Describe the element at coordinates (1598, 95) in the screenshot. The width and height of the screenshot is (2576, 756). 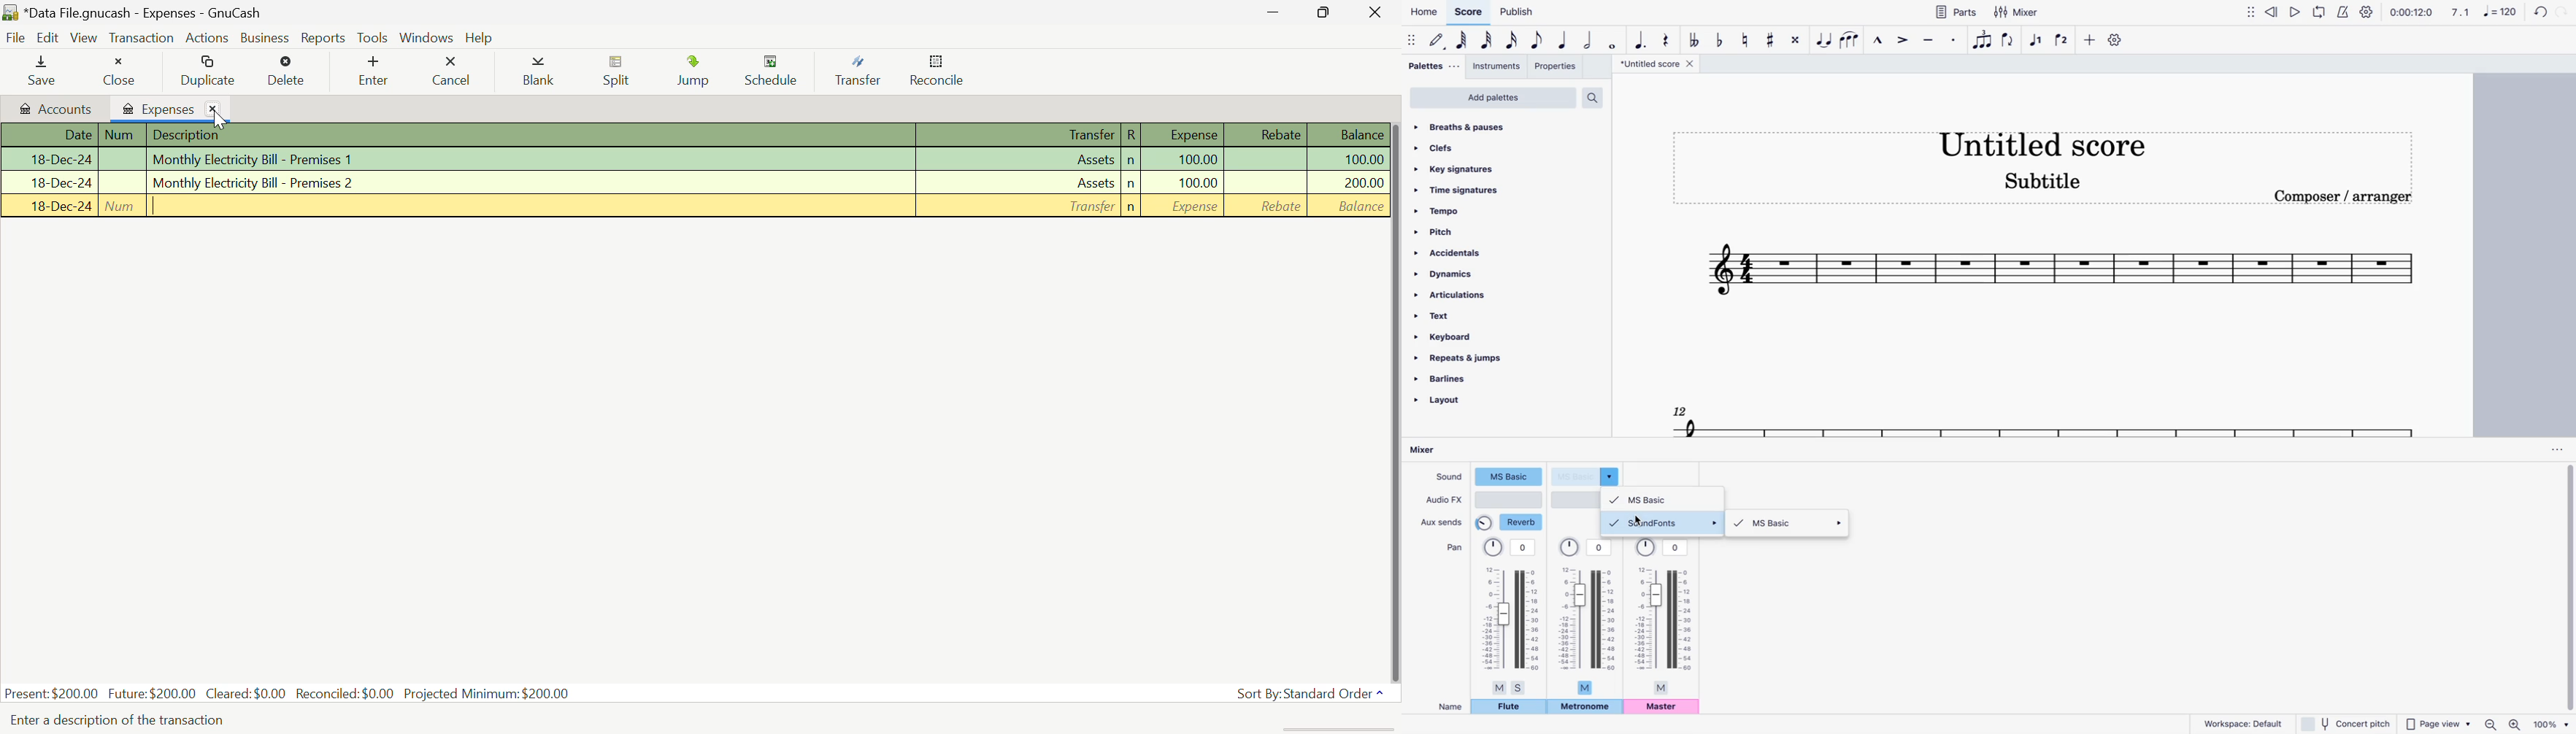
I see `search` at that location.